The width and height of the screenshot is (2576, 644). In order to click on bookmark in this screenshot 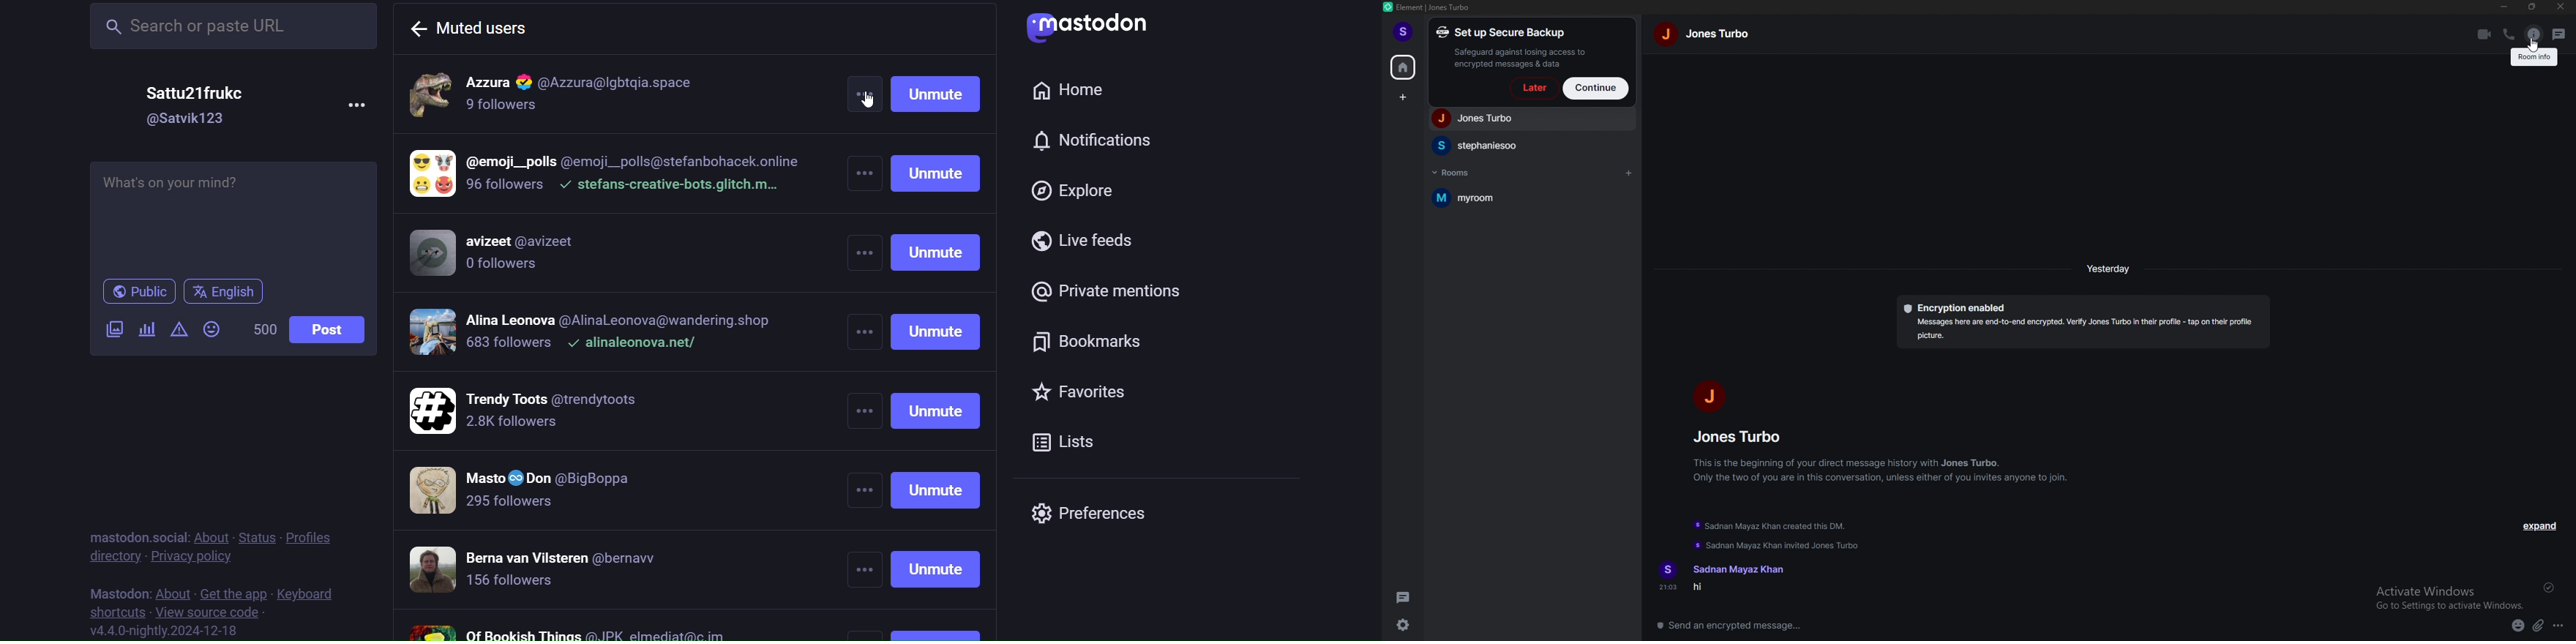, I will do `click(1093, 340)`.